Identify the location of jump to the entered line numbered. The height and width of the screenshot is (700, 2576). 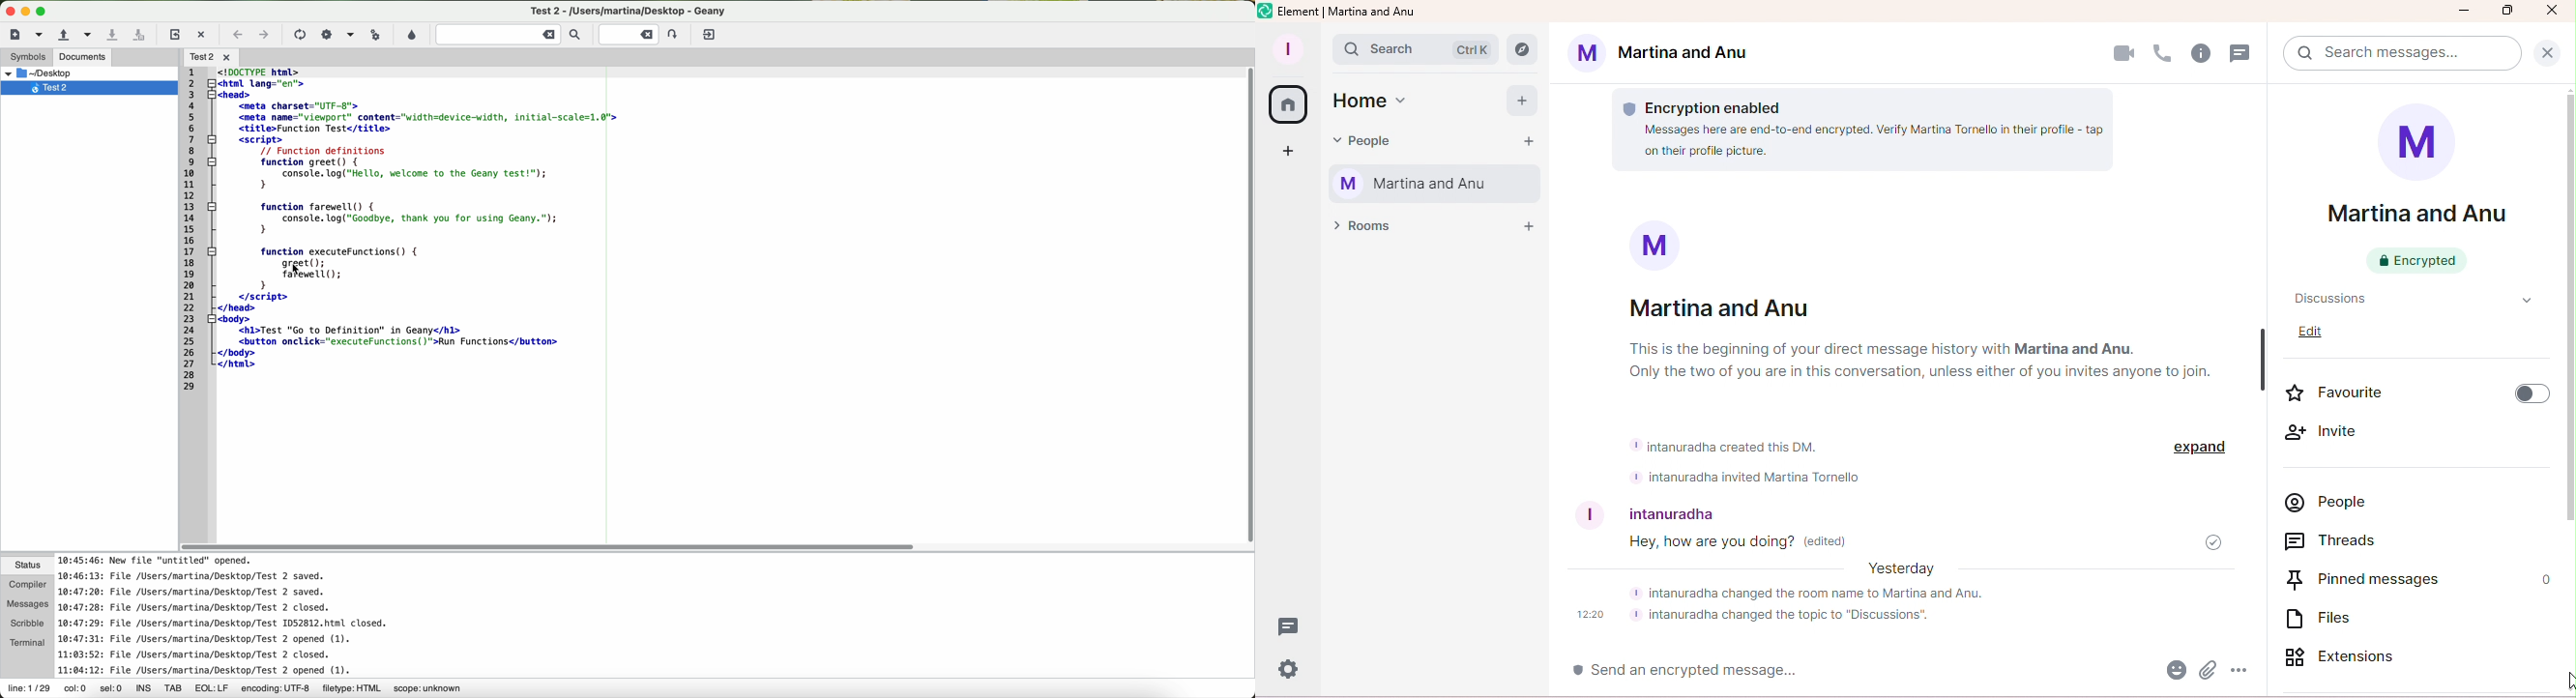
(641, 34).